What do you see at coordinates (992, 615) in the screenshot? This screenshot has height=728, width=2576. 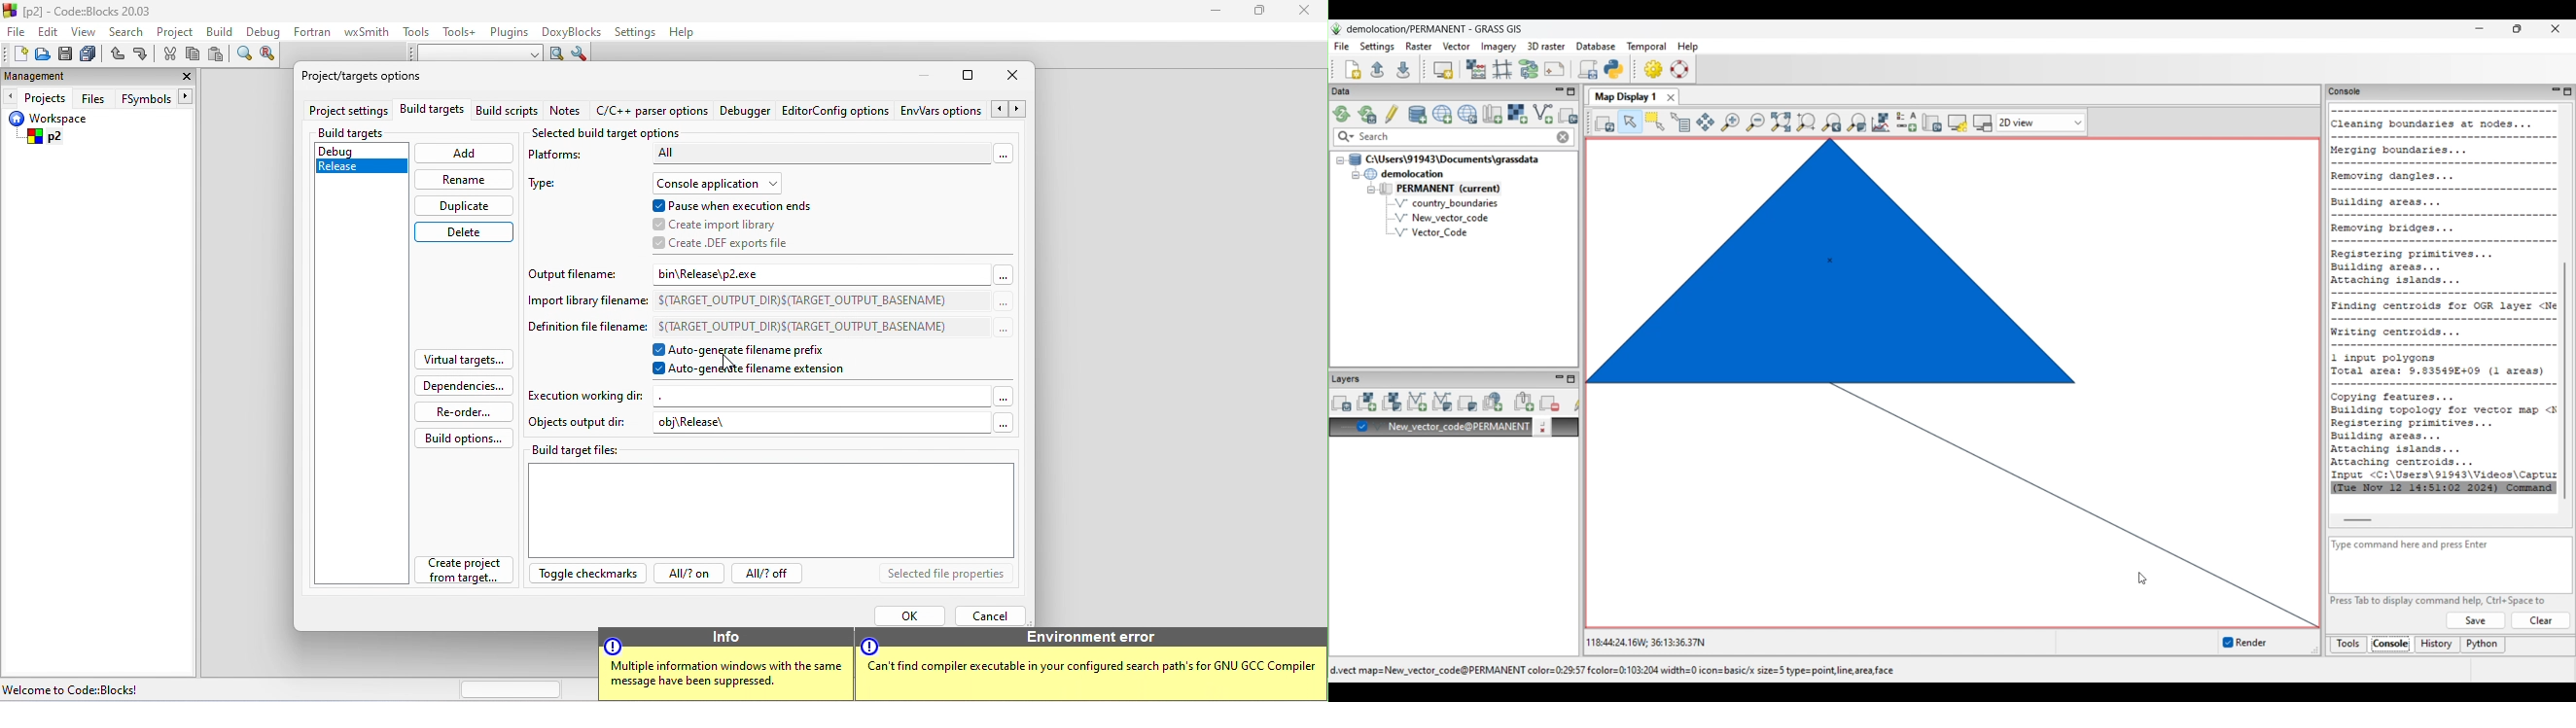 I see `cancel` at bounding box center [992, 615].